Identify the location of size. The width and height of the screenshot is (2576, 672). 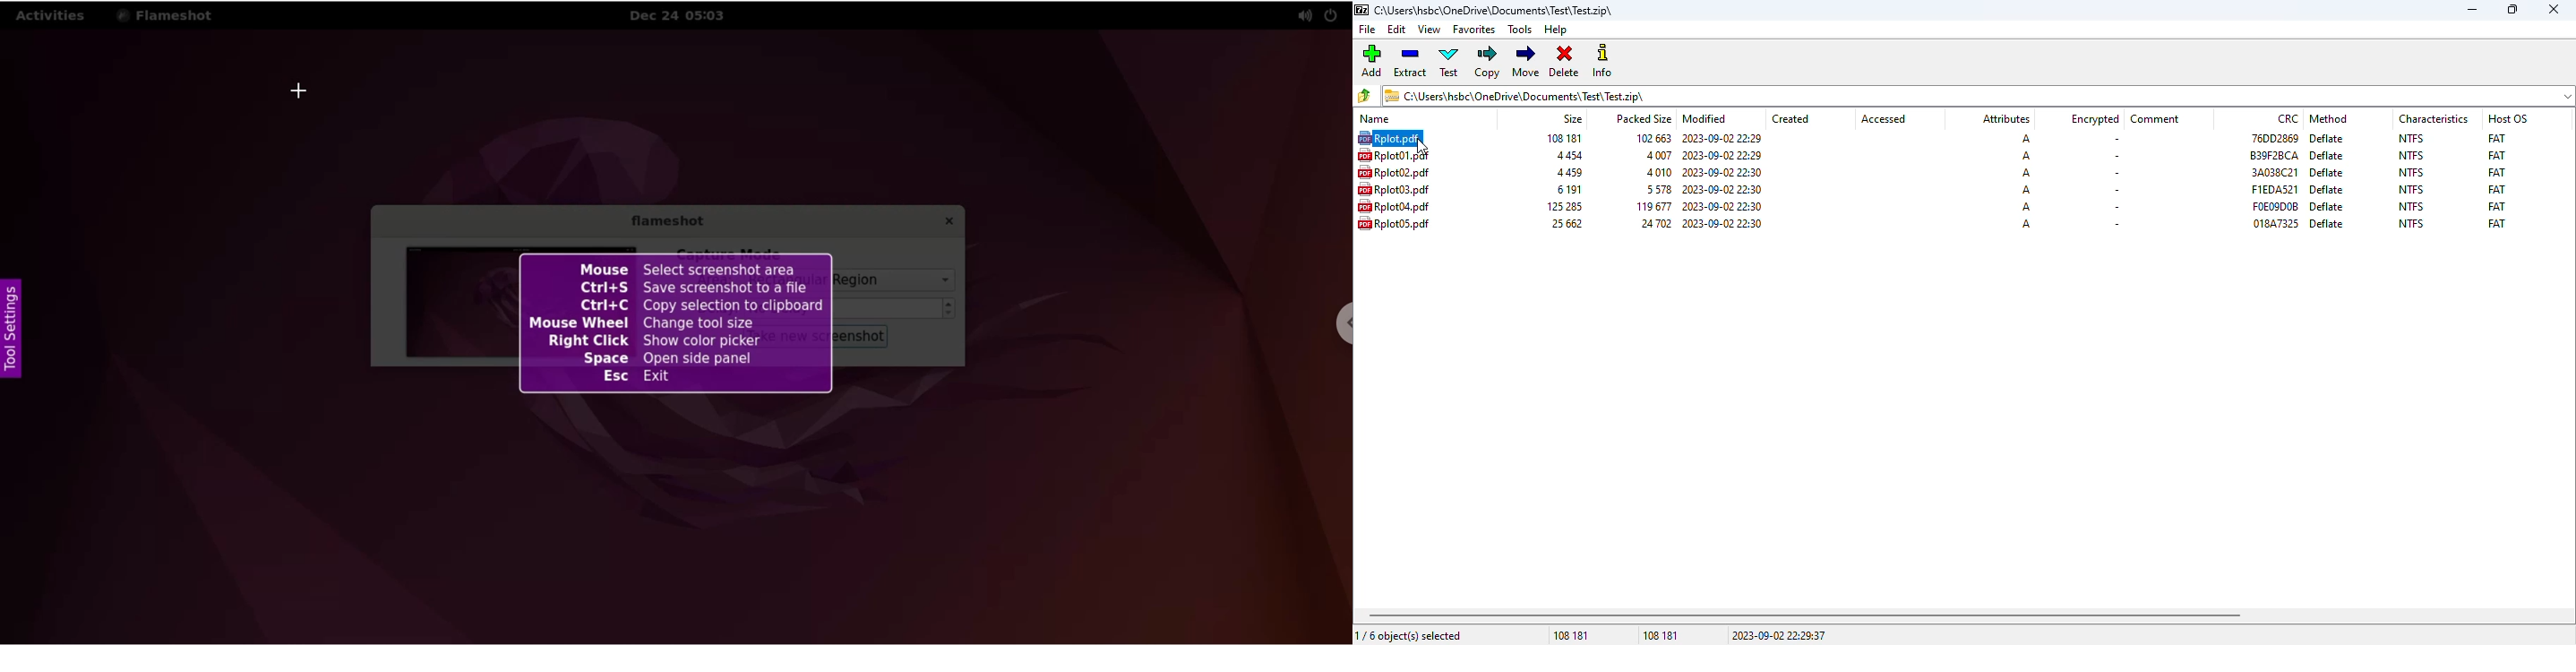
(1566, 223).